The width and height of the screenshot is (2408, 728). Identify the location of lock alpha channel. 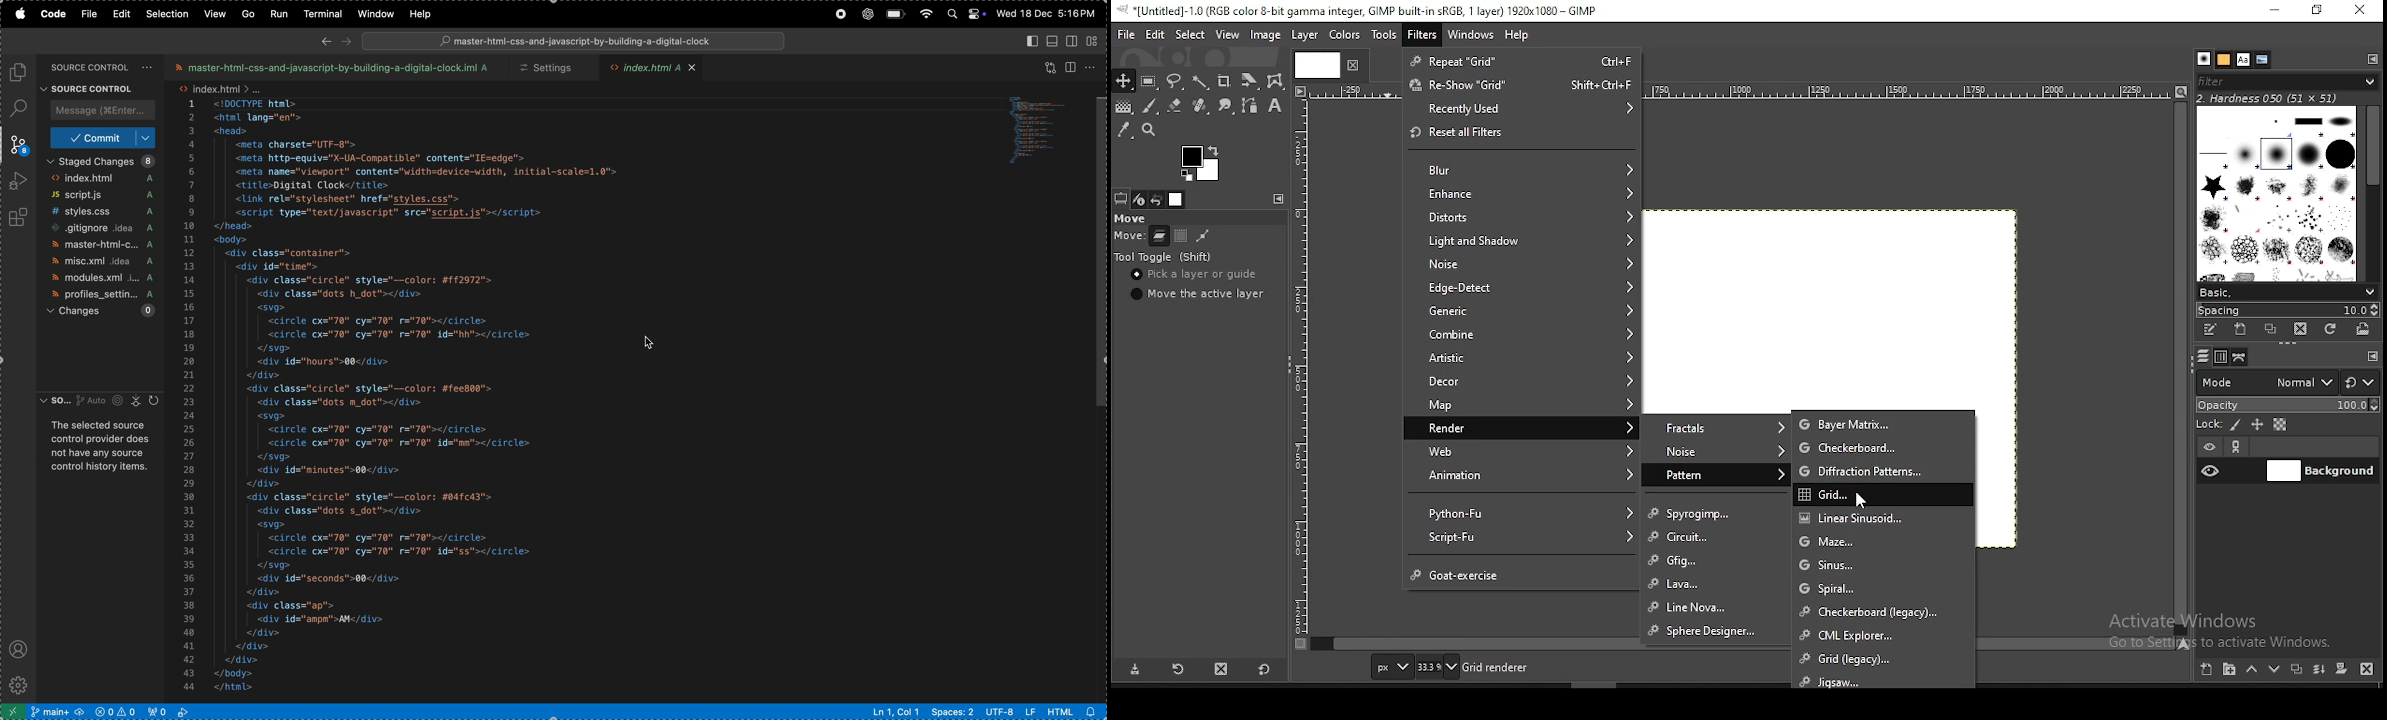
(2281, 424).